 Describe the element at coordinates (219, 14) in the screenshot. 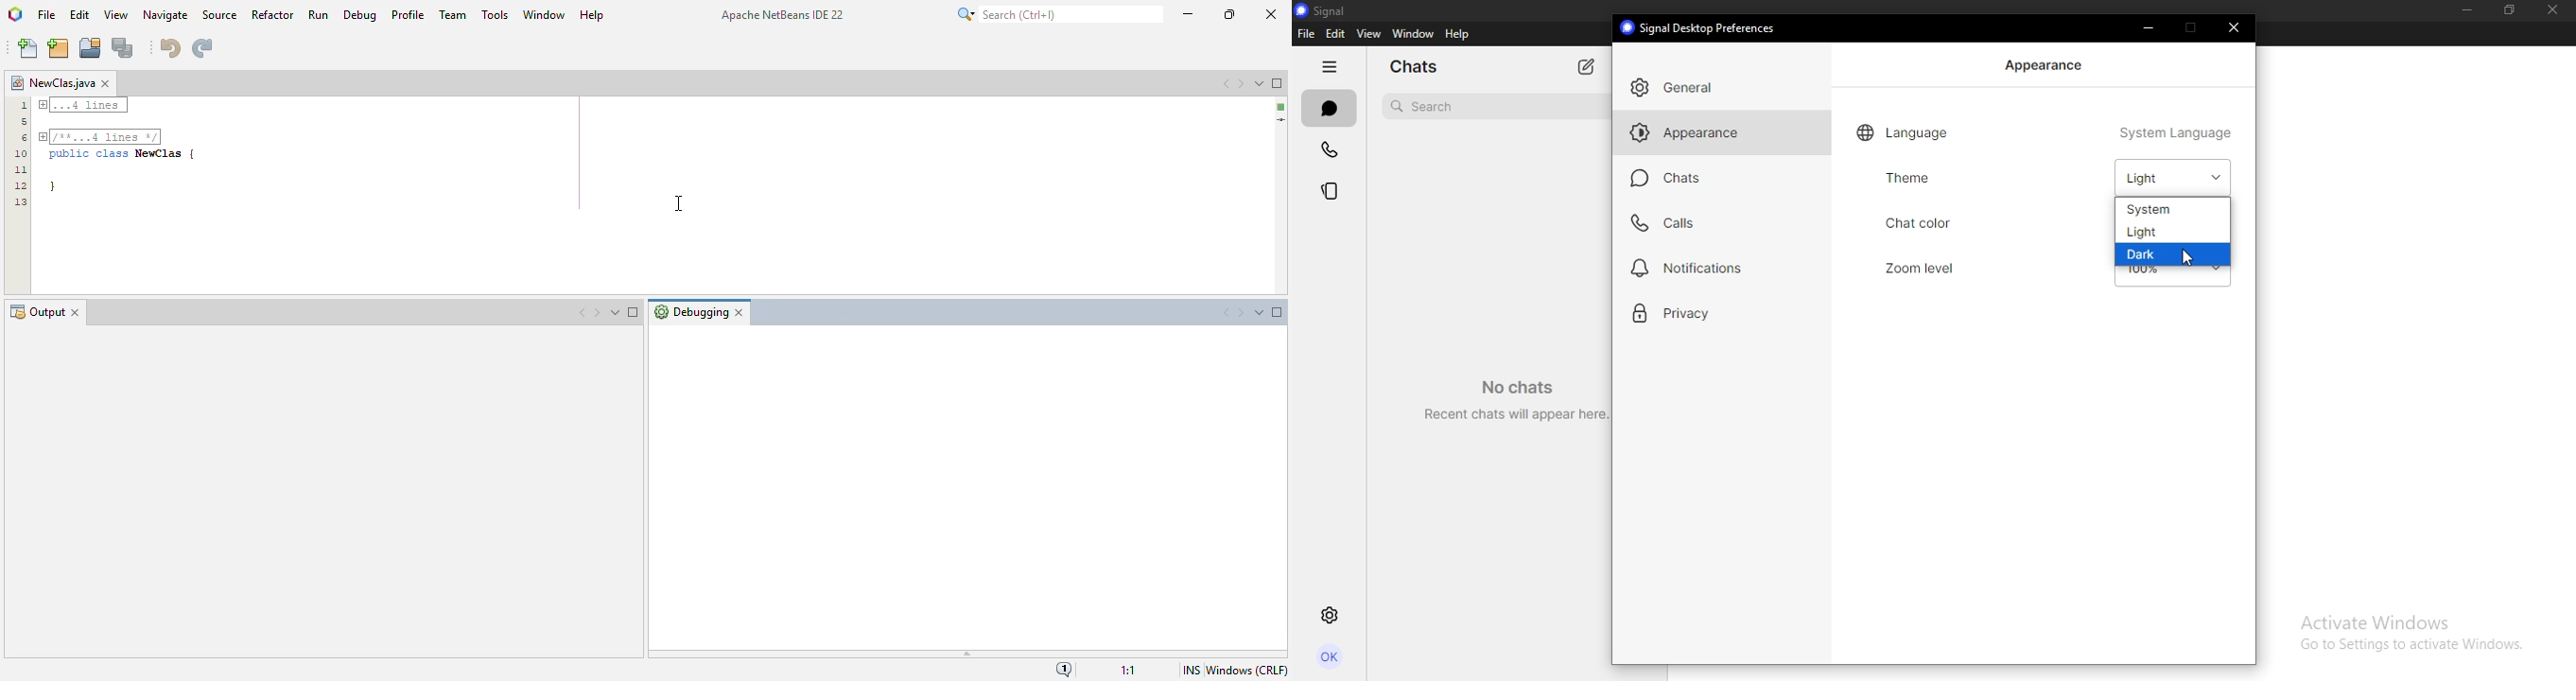

I see `source` at that location.